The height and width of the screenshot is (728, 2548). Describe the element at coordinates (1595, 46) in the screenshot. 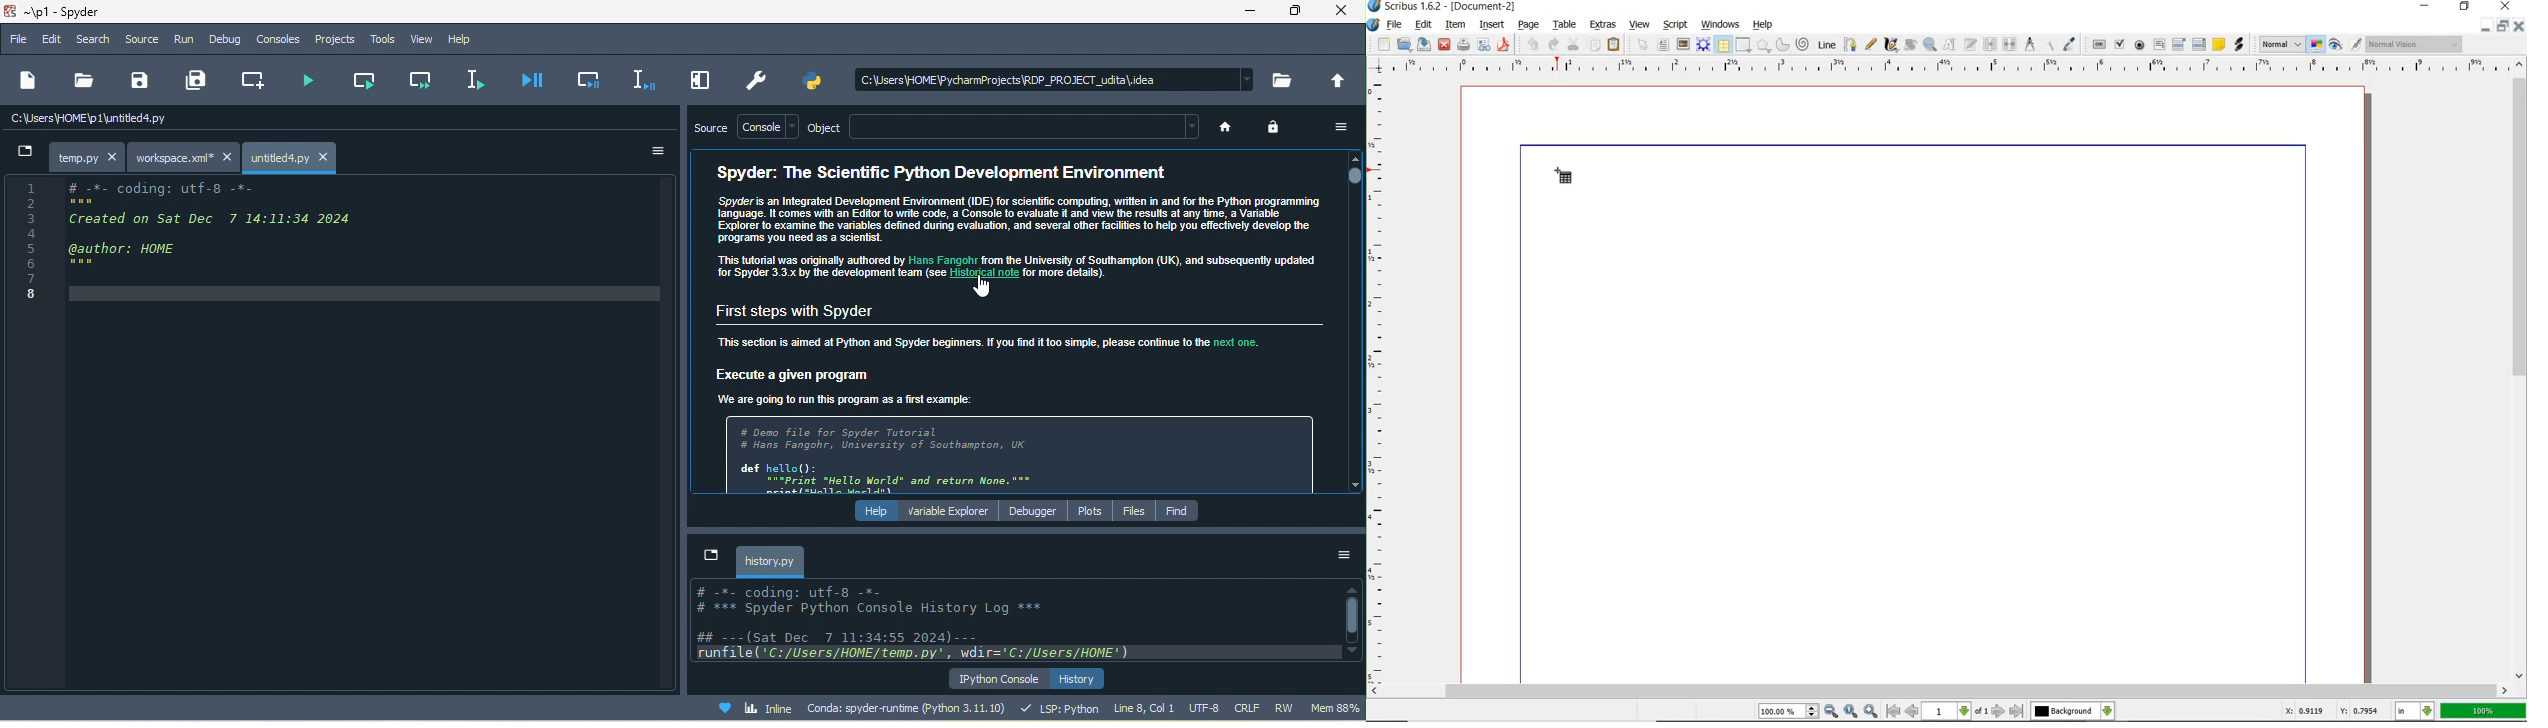

I see `copy` at that location.